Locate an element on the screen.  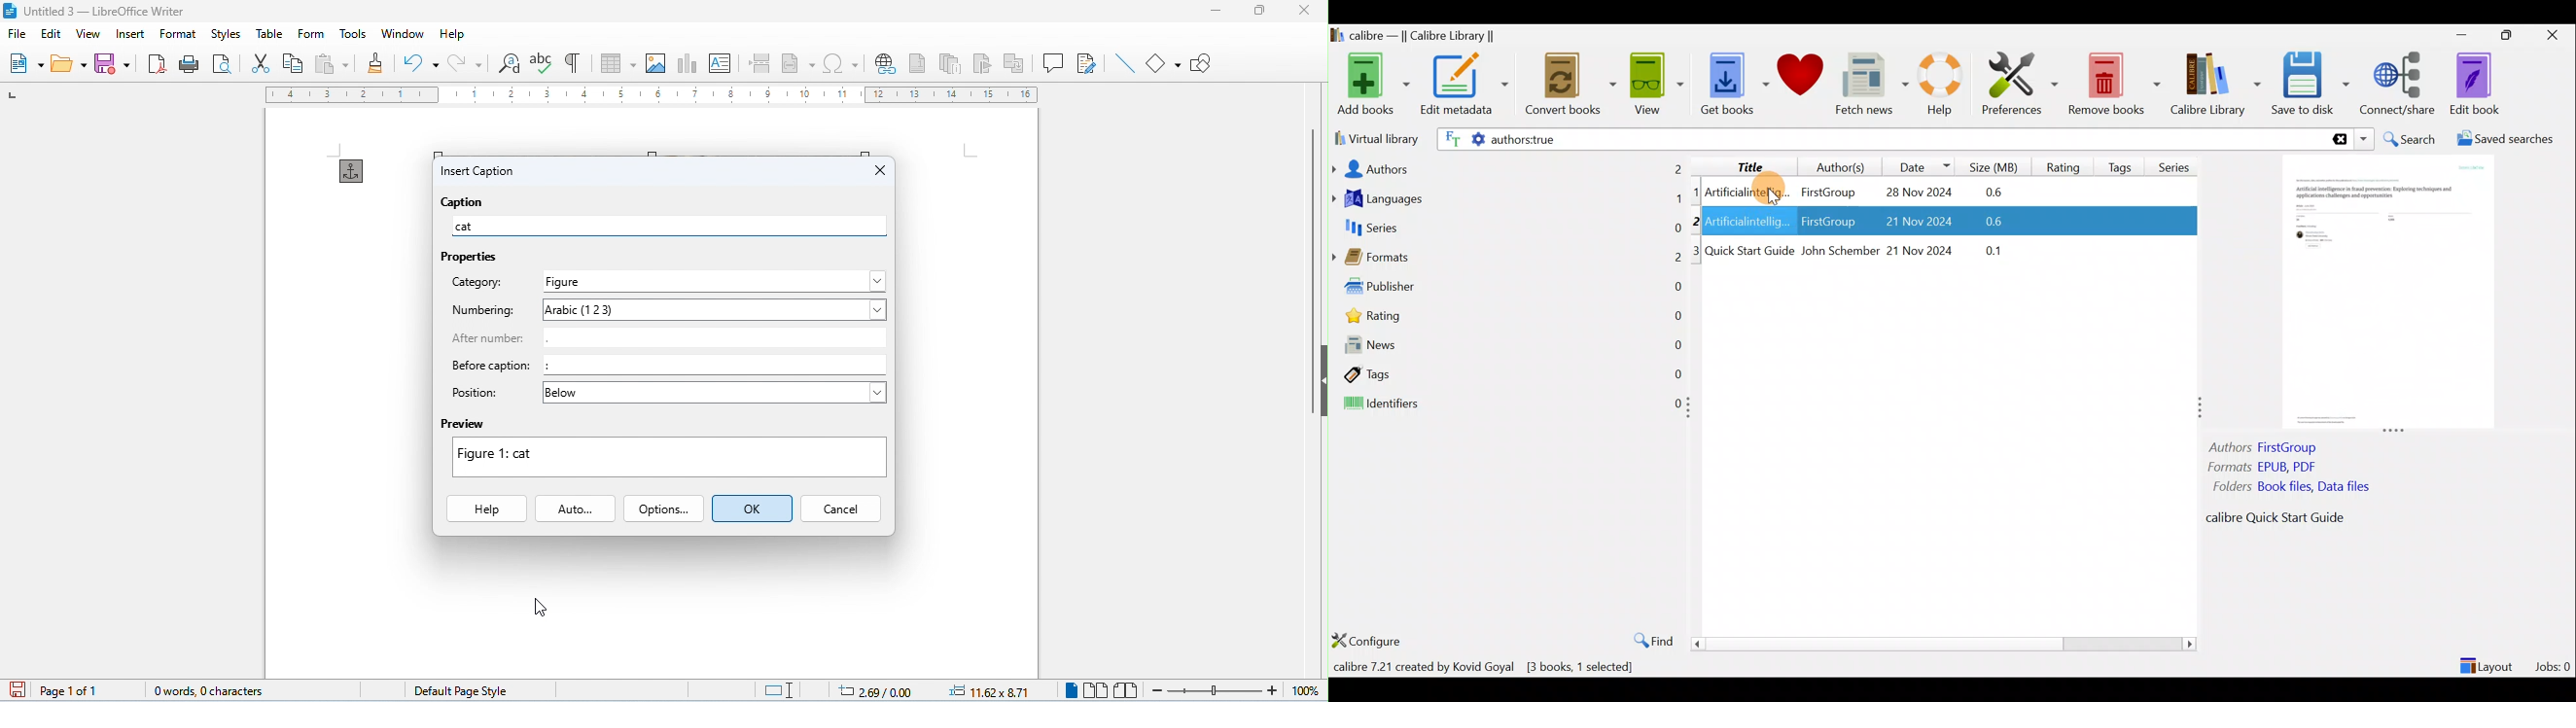
insert hyperlink is located at coordinates (885, 64).